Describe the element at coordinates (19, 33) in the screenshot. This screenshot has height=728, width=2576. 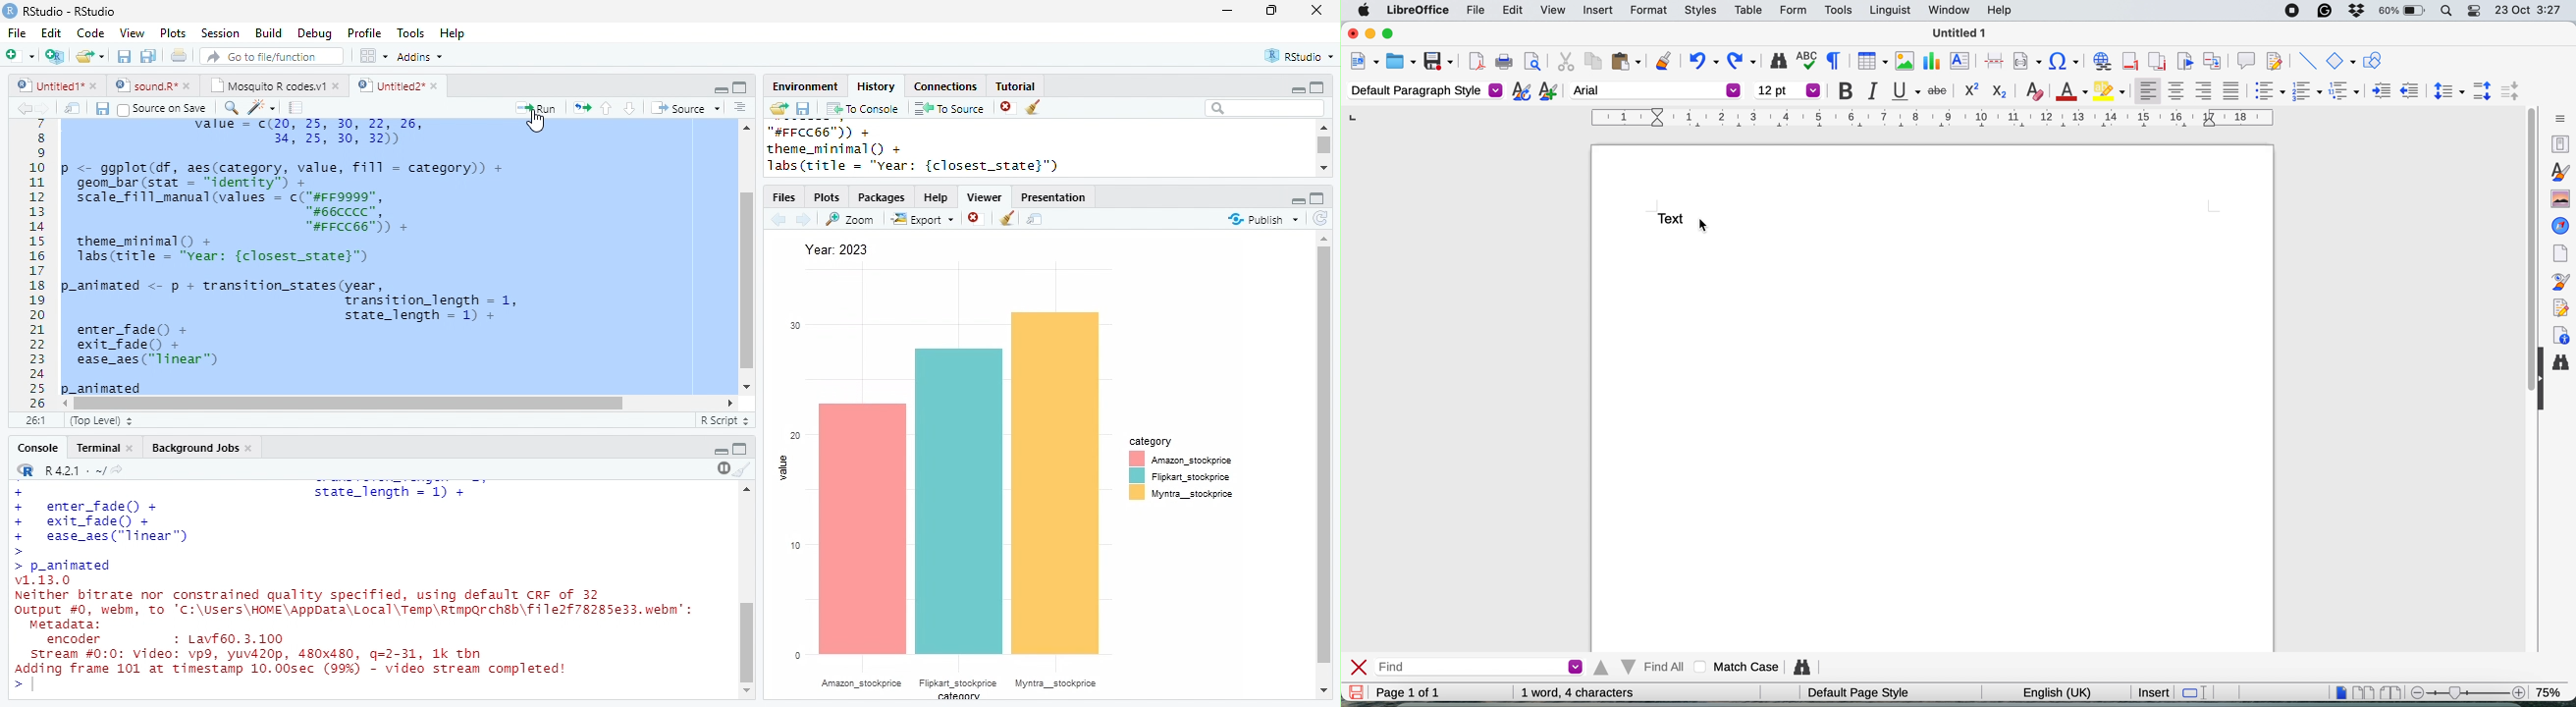
I see `File` at that location.